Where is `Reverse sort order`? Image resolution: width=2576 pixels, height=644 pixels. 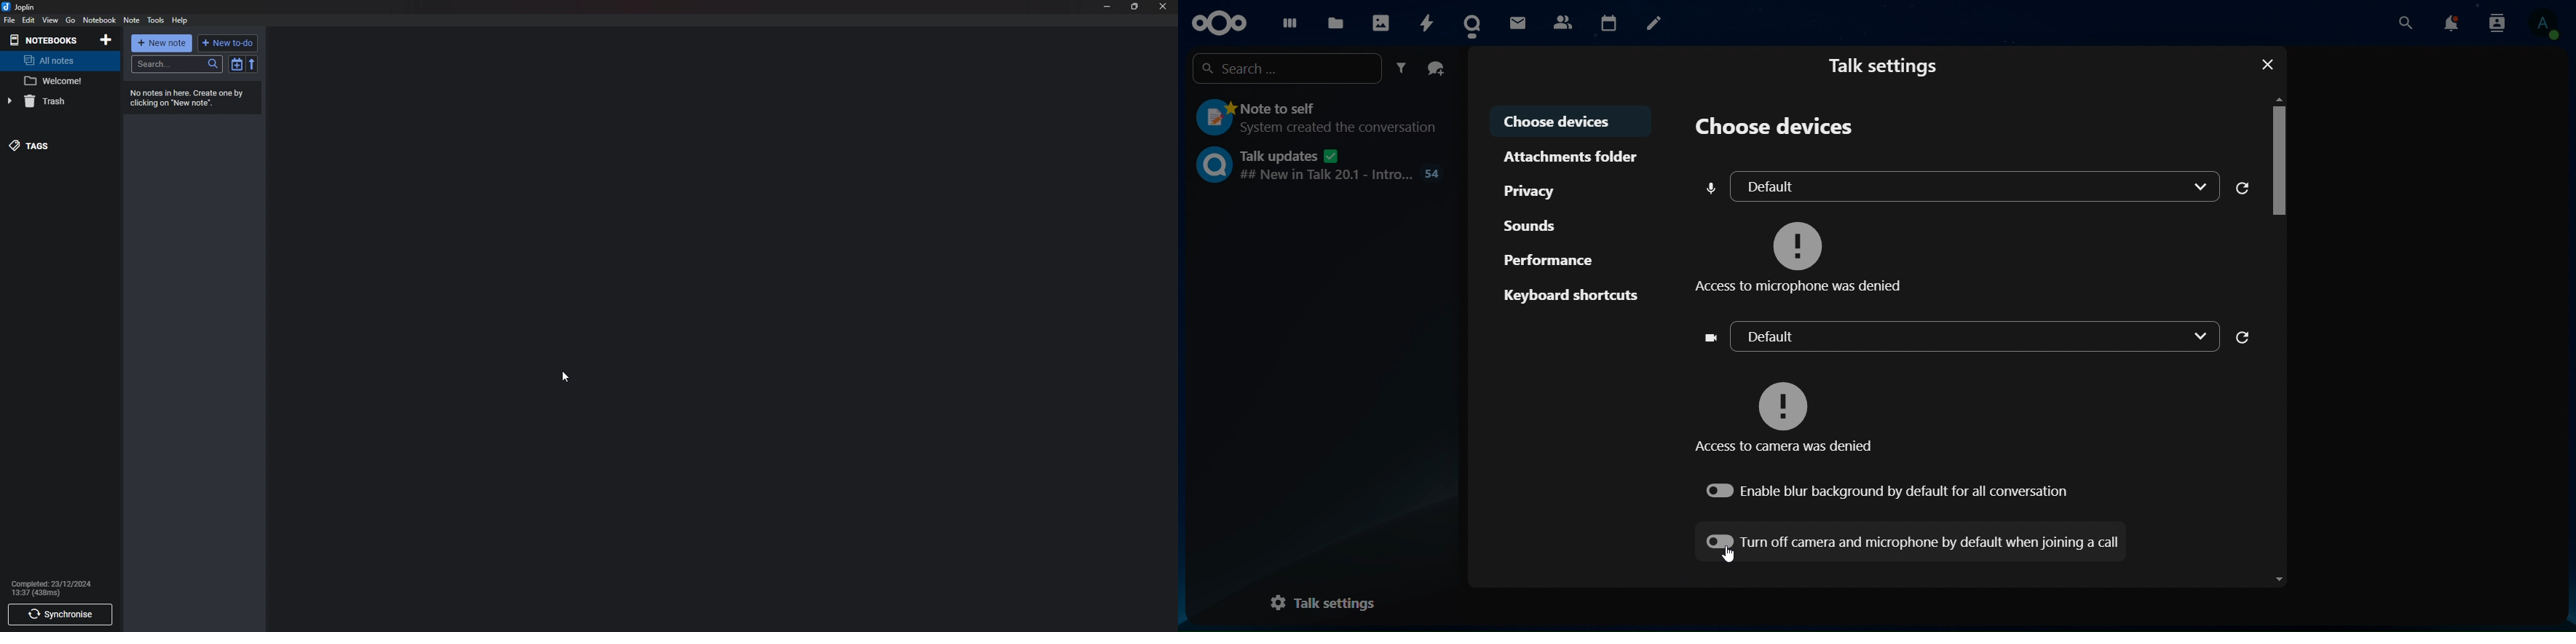 Reverse sort order is located at coordinates (253, 63).